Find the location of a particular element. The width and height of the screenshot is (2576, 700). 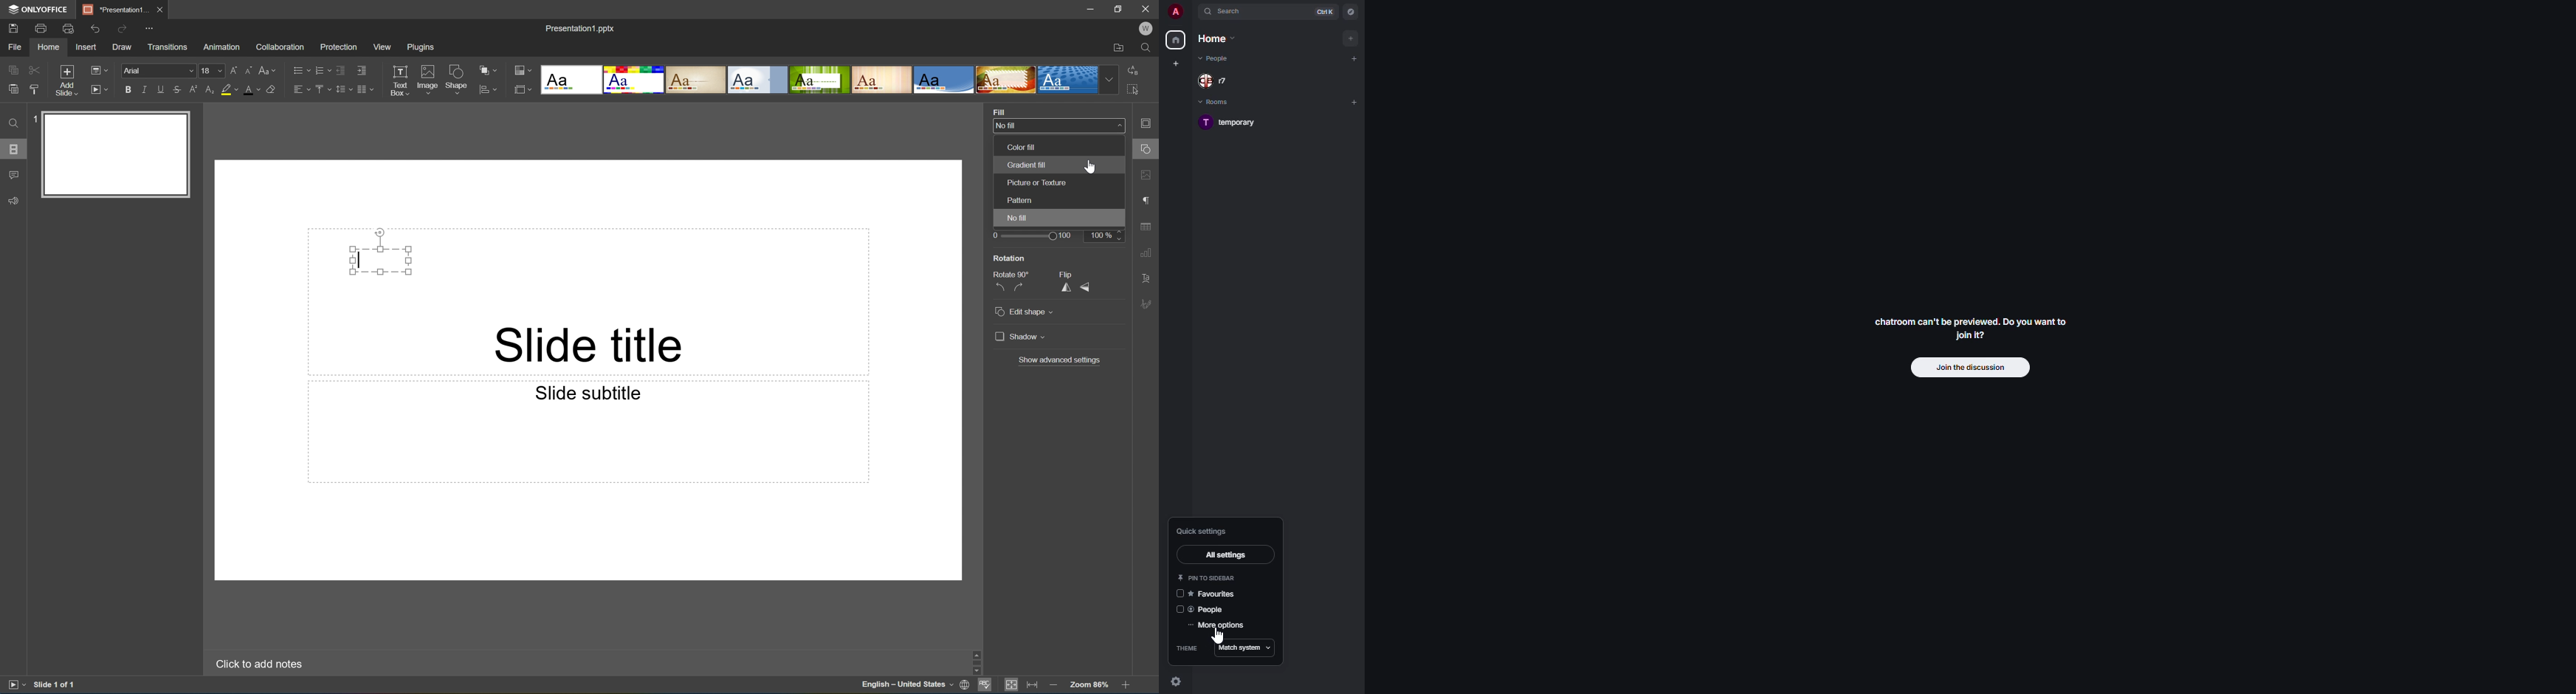

Zoom out is located at coordinates (1053, 684).